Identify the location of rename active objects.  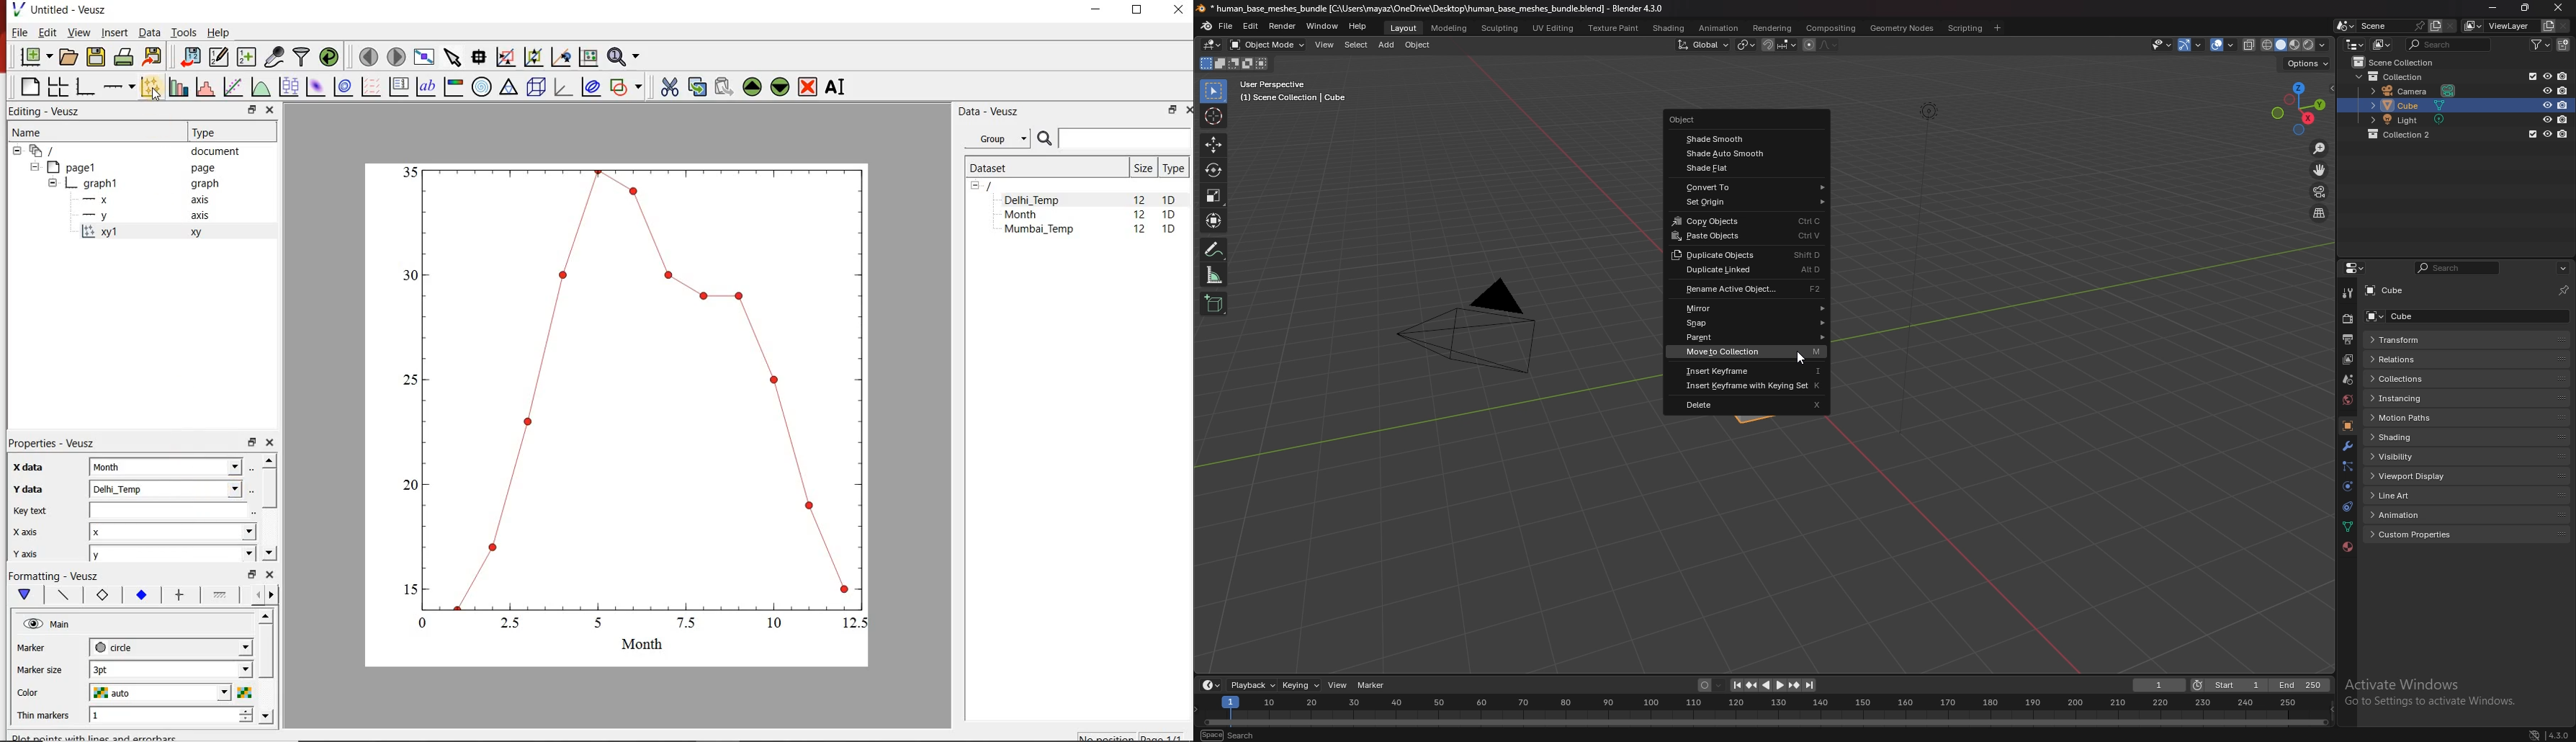
(1750, 289).